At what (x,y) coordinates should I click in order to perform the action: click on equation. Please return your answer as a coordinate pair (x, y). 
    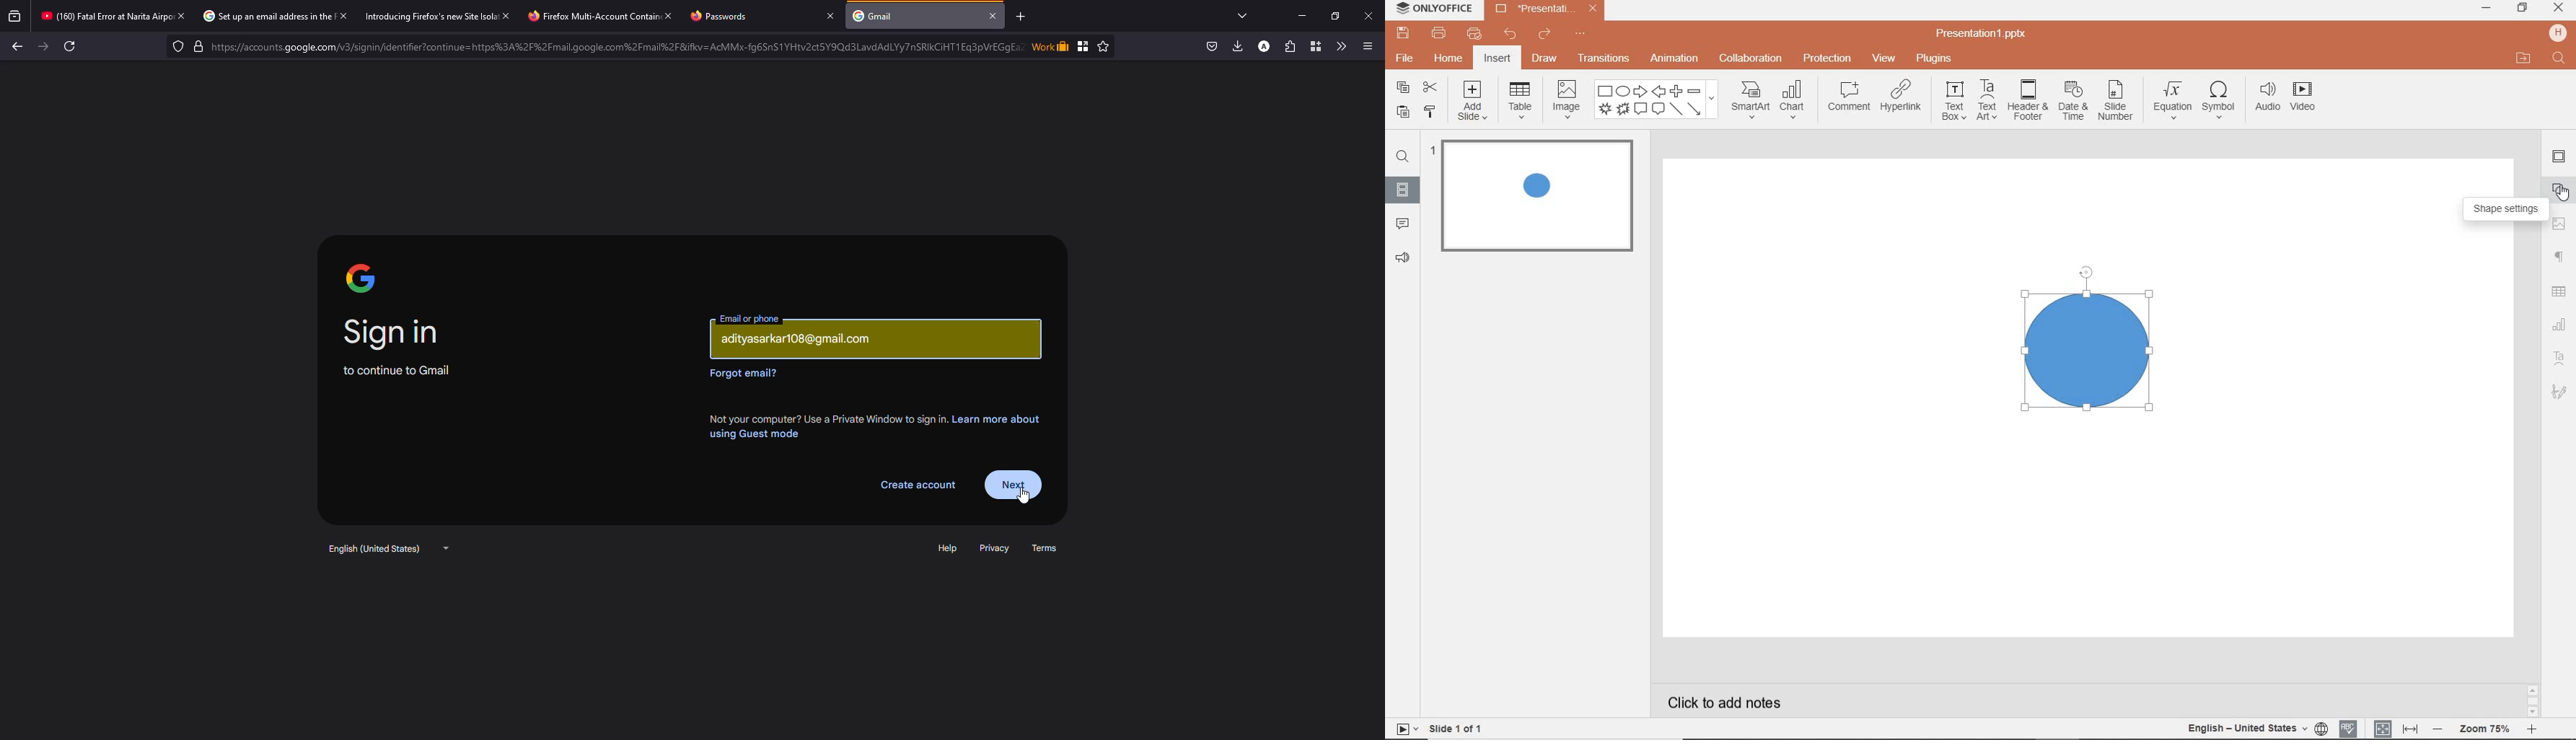
    Looking at the image, I should click on (2171, 100).